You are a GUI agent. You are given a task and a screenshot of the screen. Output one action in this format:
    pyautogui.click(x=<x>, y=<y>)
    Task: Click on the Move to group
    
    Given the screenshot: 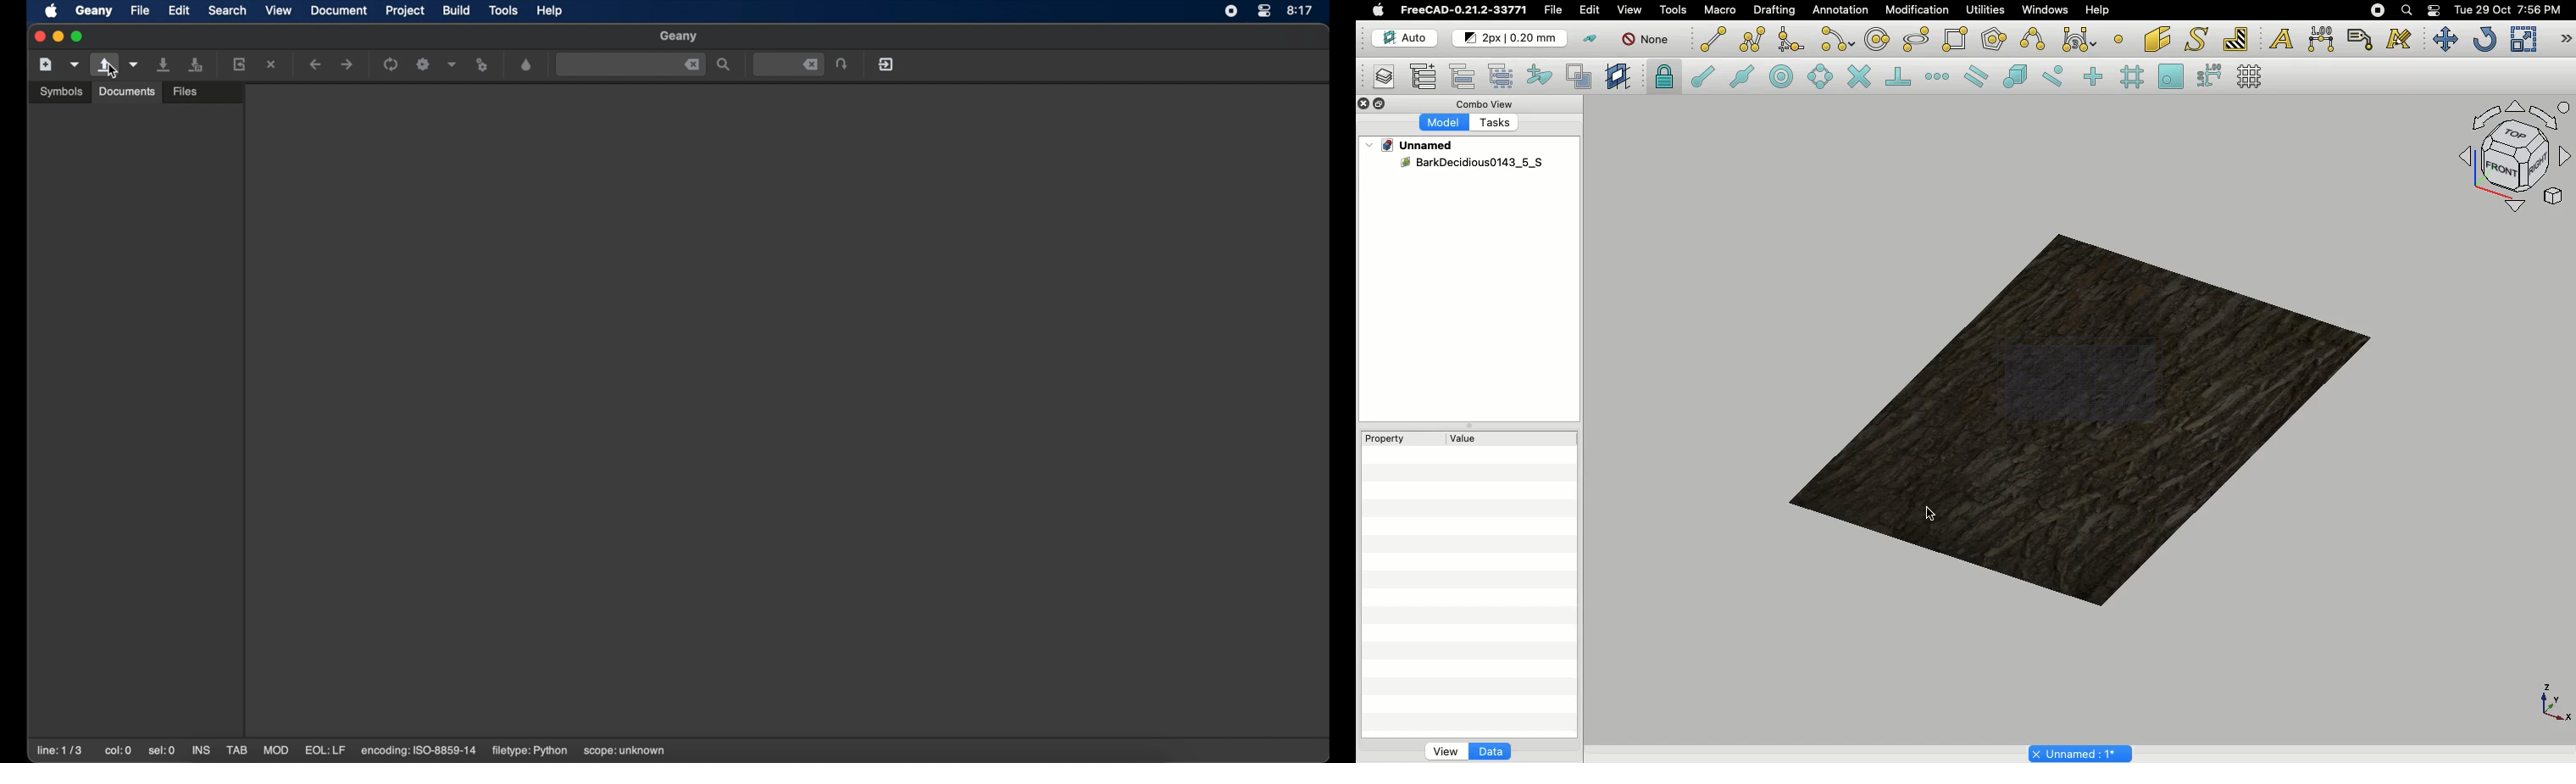 What is the action you would take?
    pyautogui.click(x=1465, y=76)
    